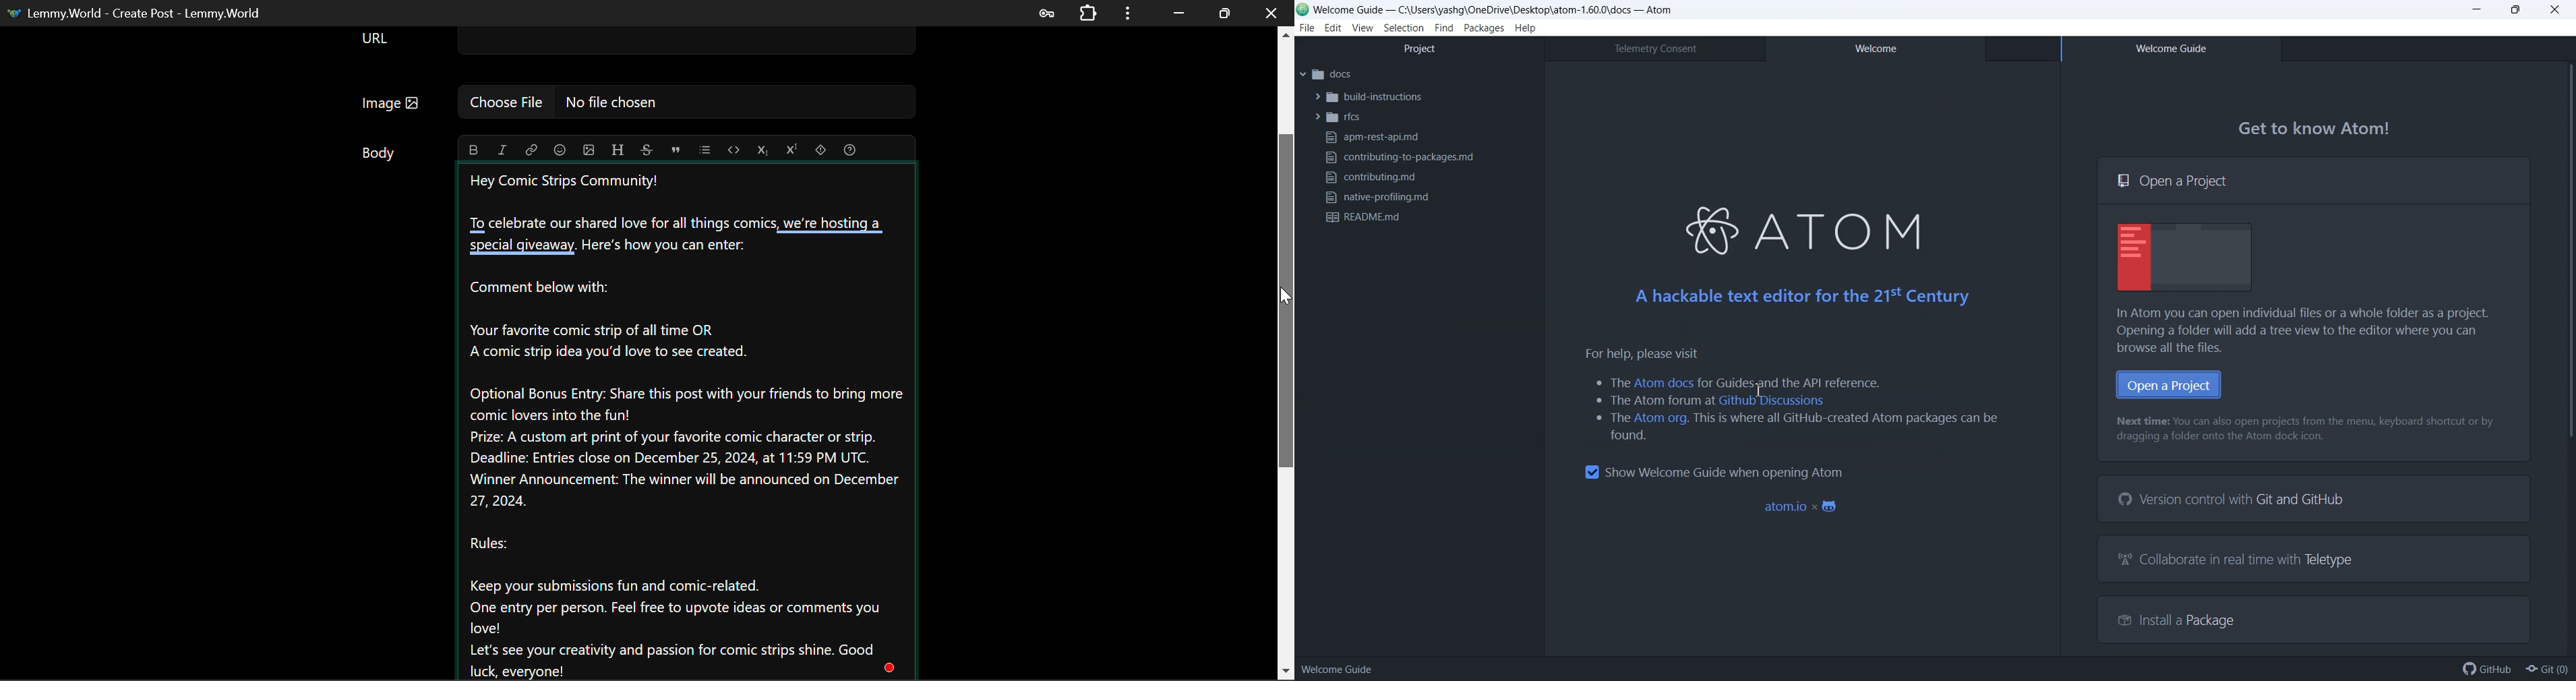 This screenshot has height=700, width=2576. What do you see at coordinates (1654, 48) in the screenshot?
I see `Telemetry Consent` at bounding box center [1654, 48].